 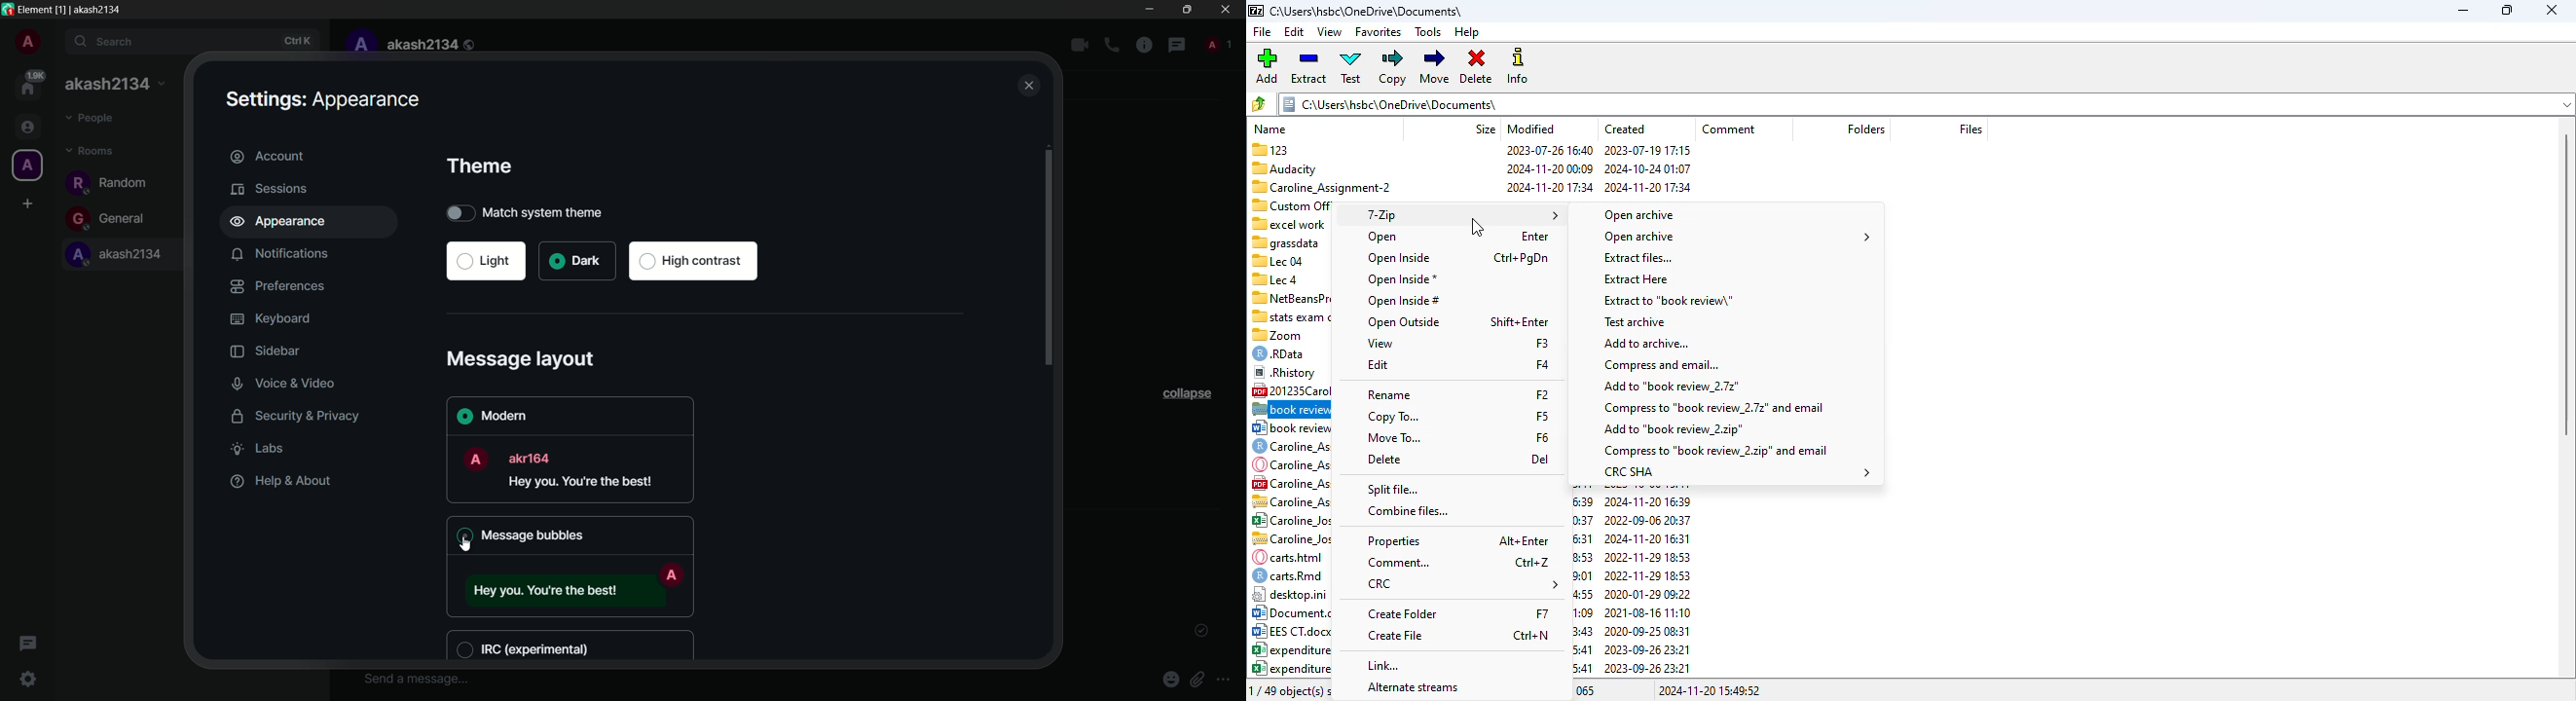 What do you see at coordinates (464, 547) in the screenshot?
I see `cursor` at bounding box center [464, 547].